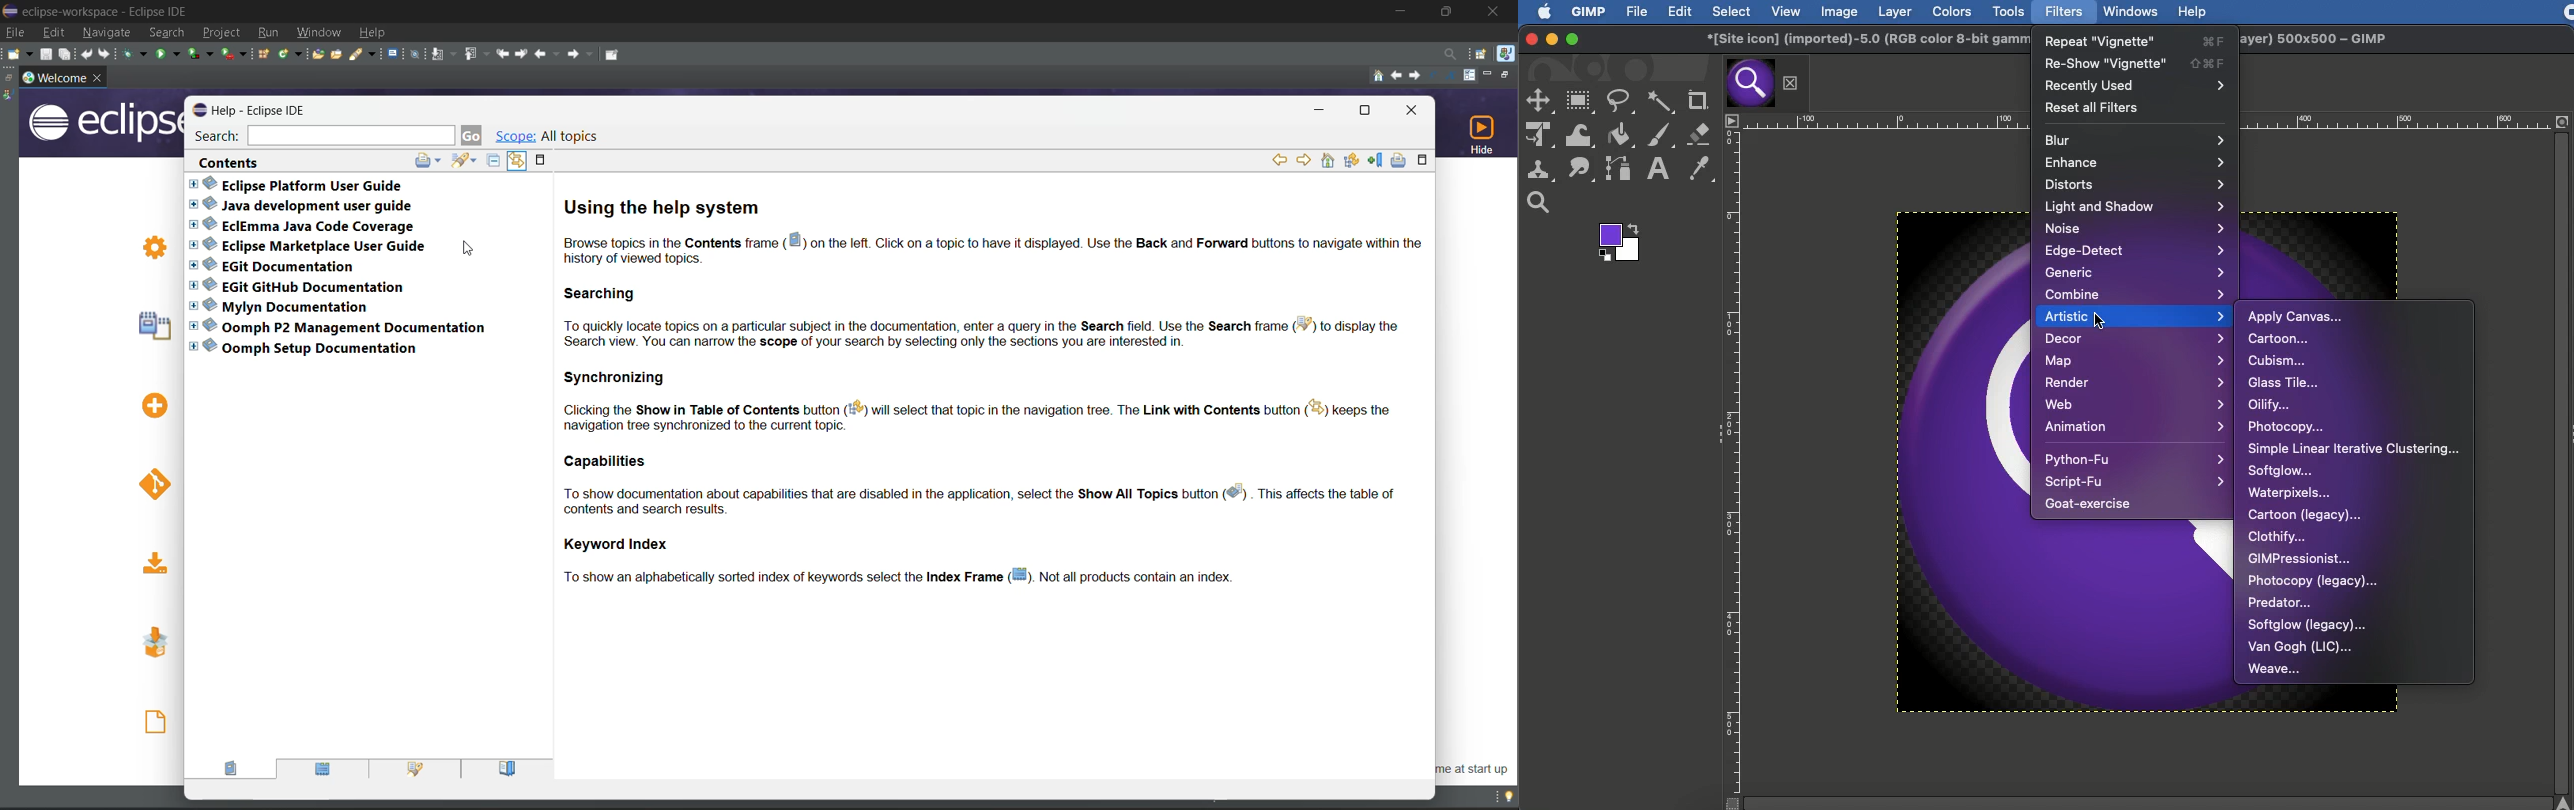 Image resolution: width=2576 pixels, height=812 pixels. I want to click on go, so click(477, 134).